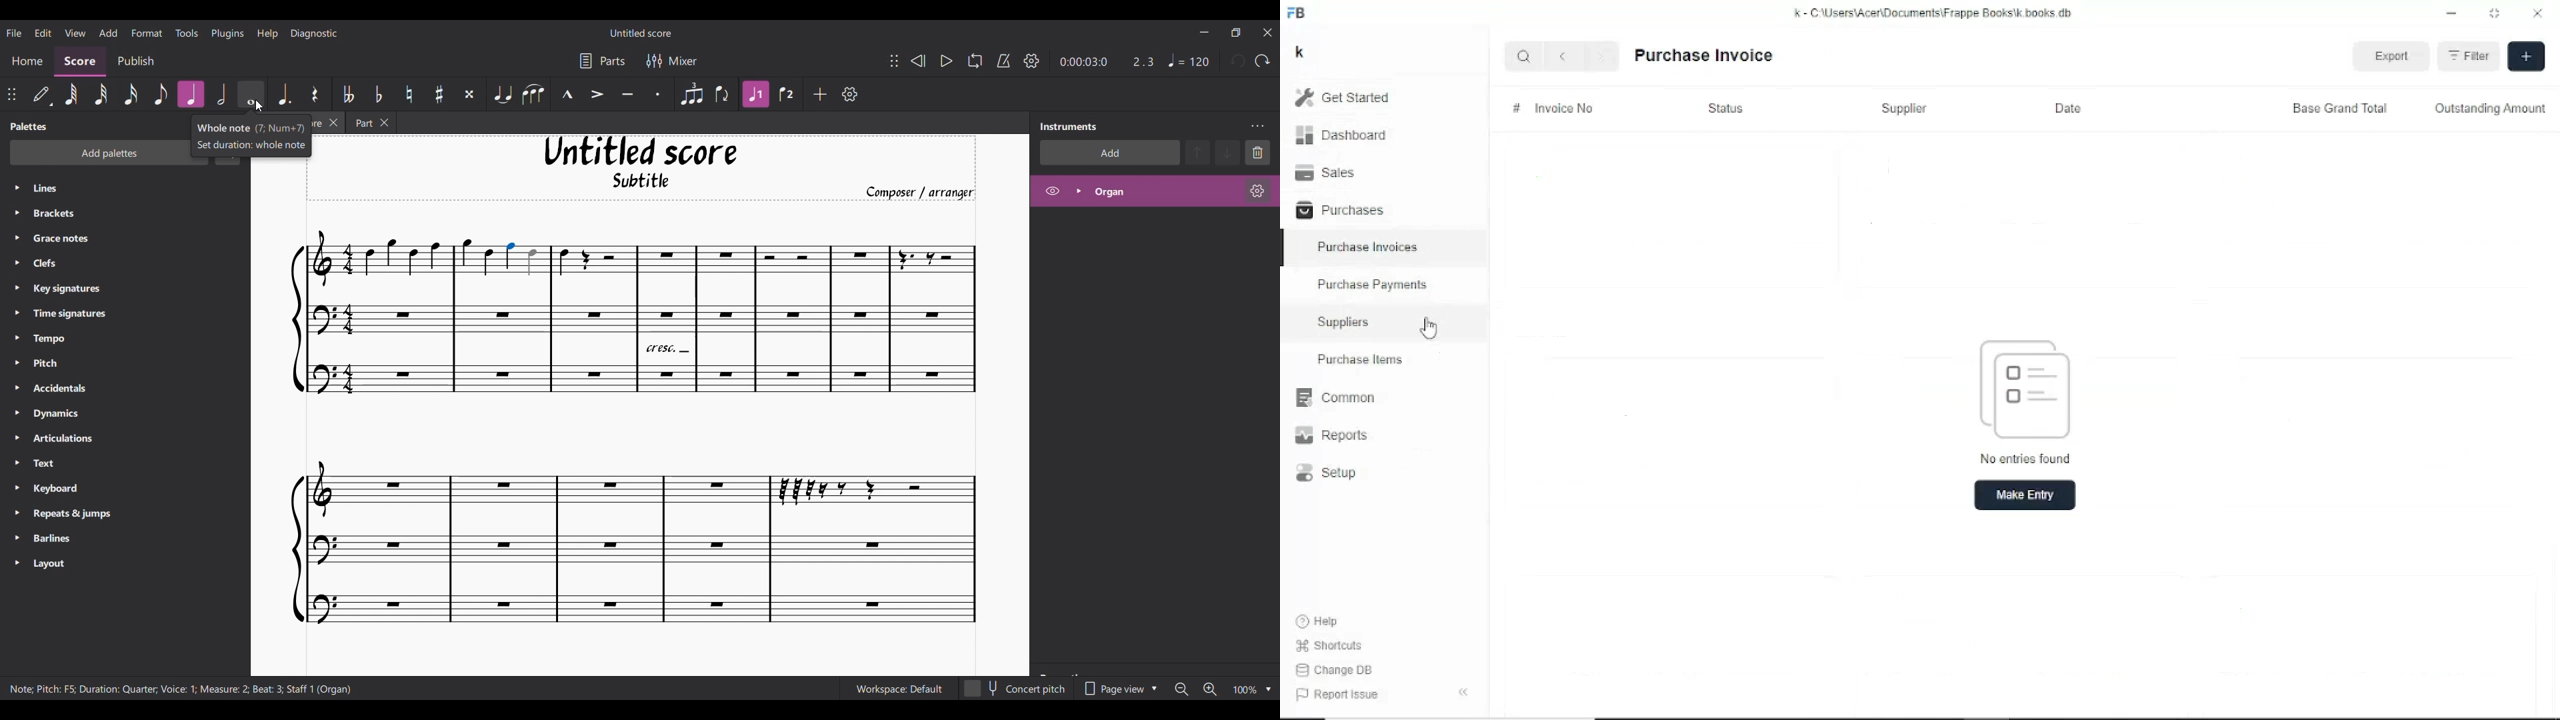  I want to click on Staccato, so click(658, 94).